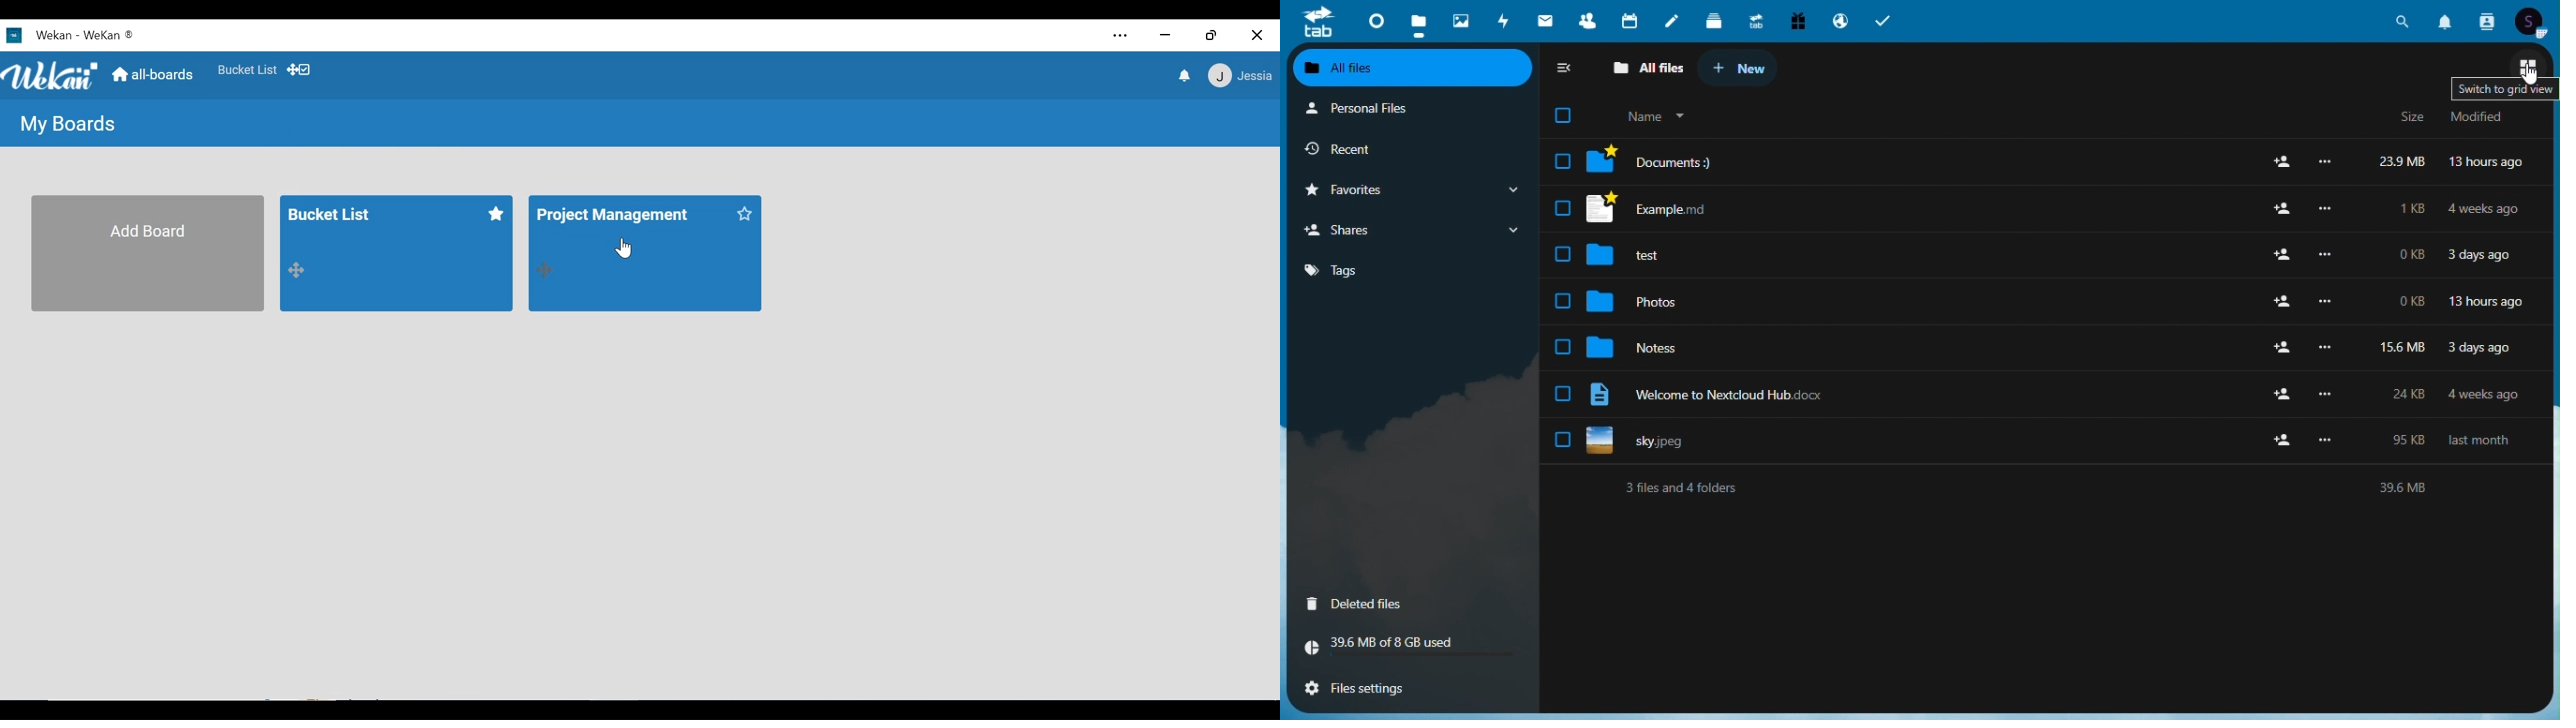 Image resolution: width=2576 pixels, height=728 pixels. I want to click on add user, so click(2280, 441).